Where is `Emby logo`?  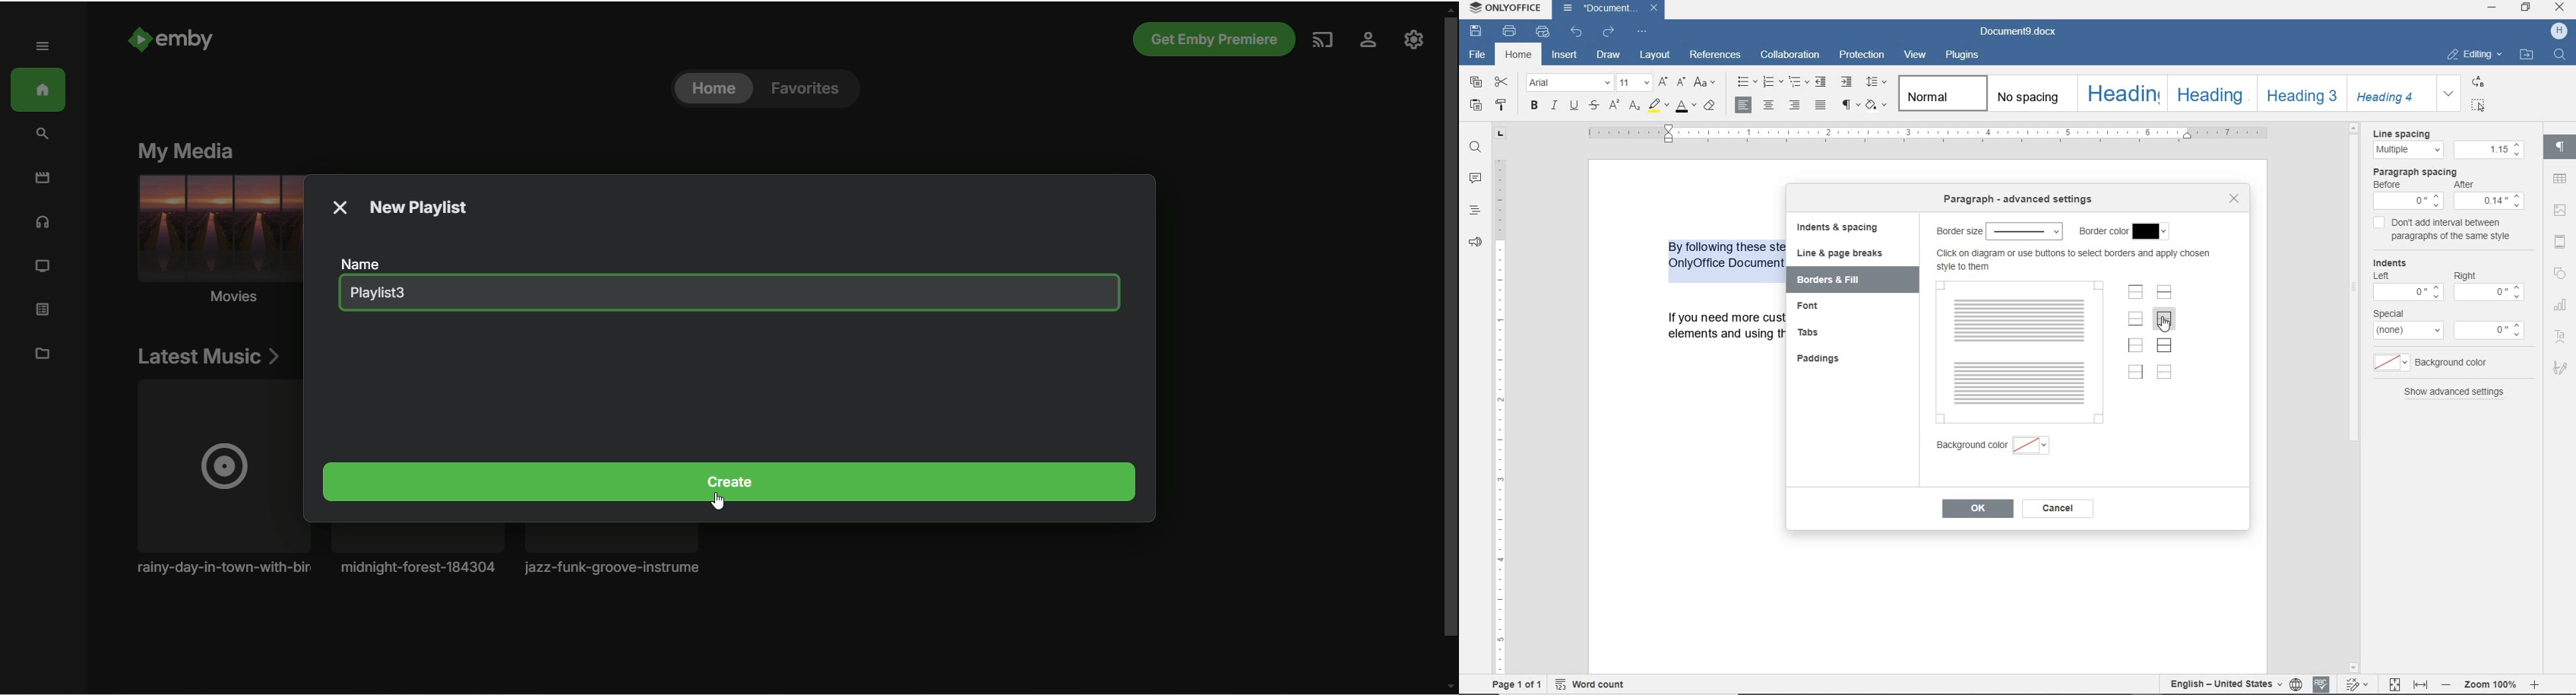 Emby logo is located at coordinates (139, 39).